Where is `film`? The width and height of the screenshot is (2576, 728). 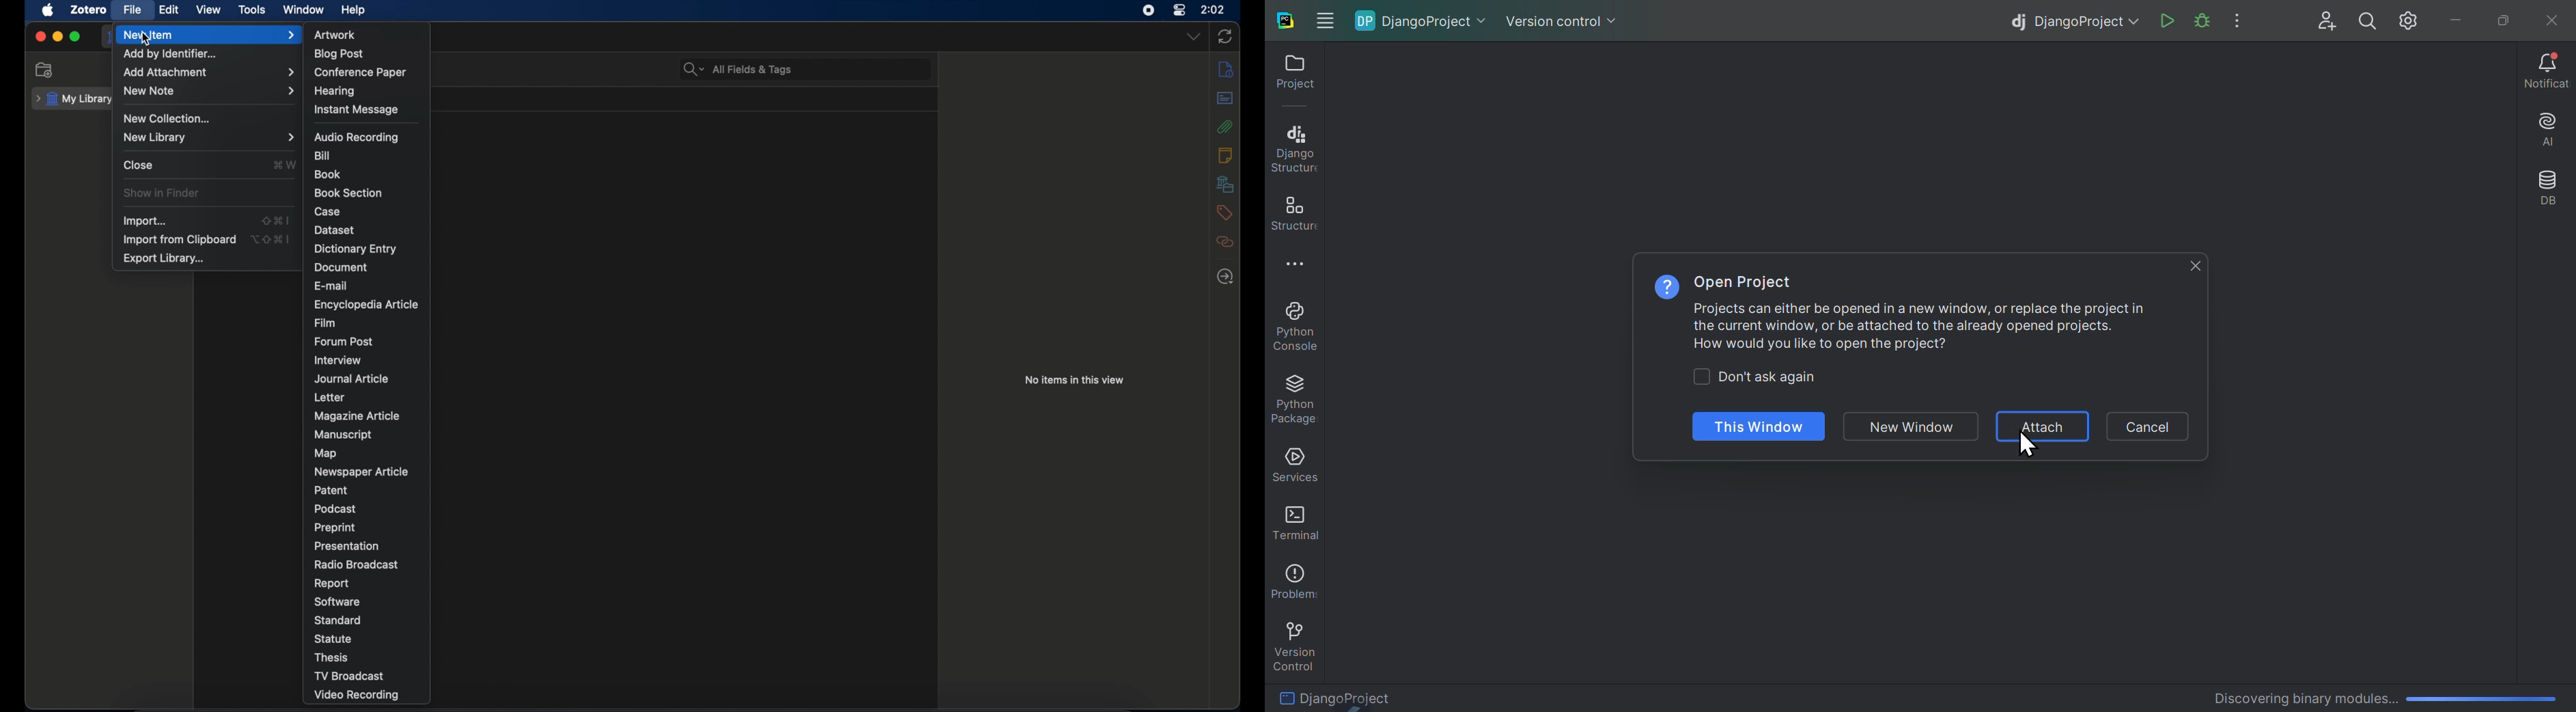 film is located at coordinates (327, 323).